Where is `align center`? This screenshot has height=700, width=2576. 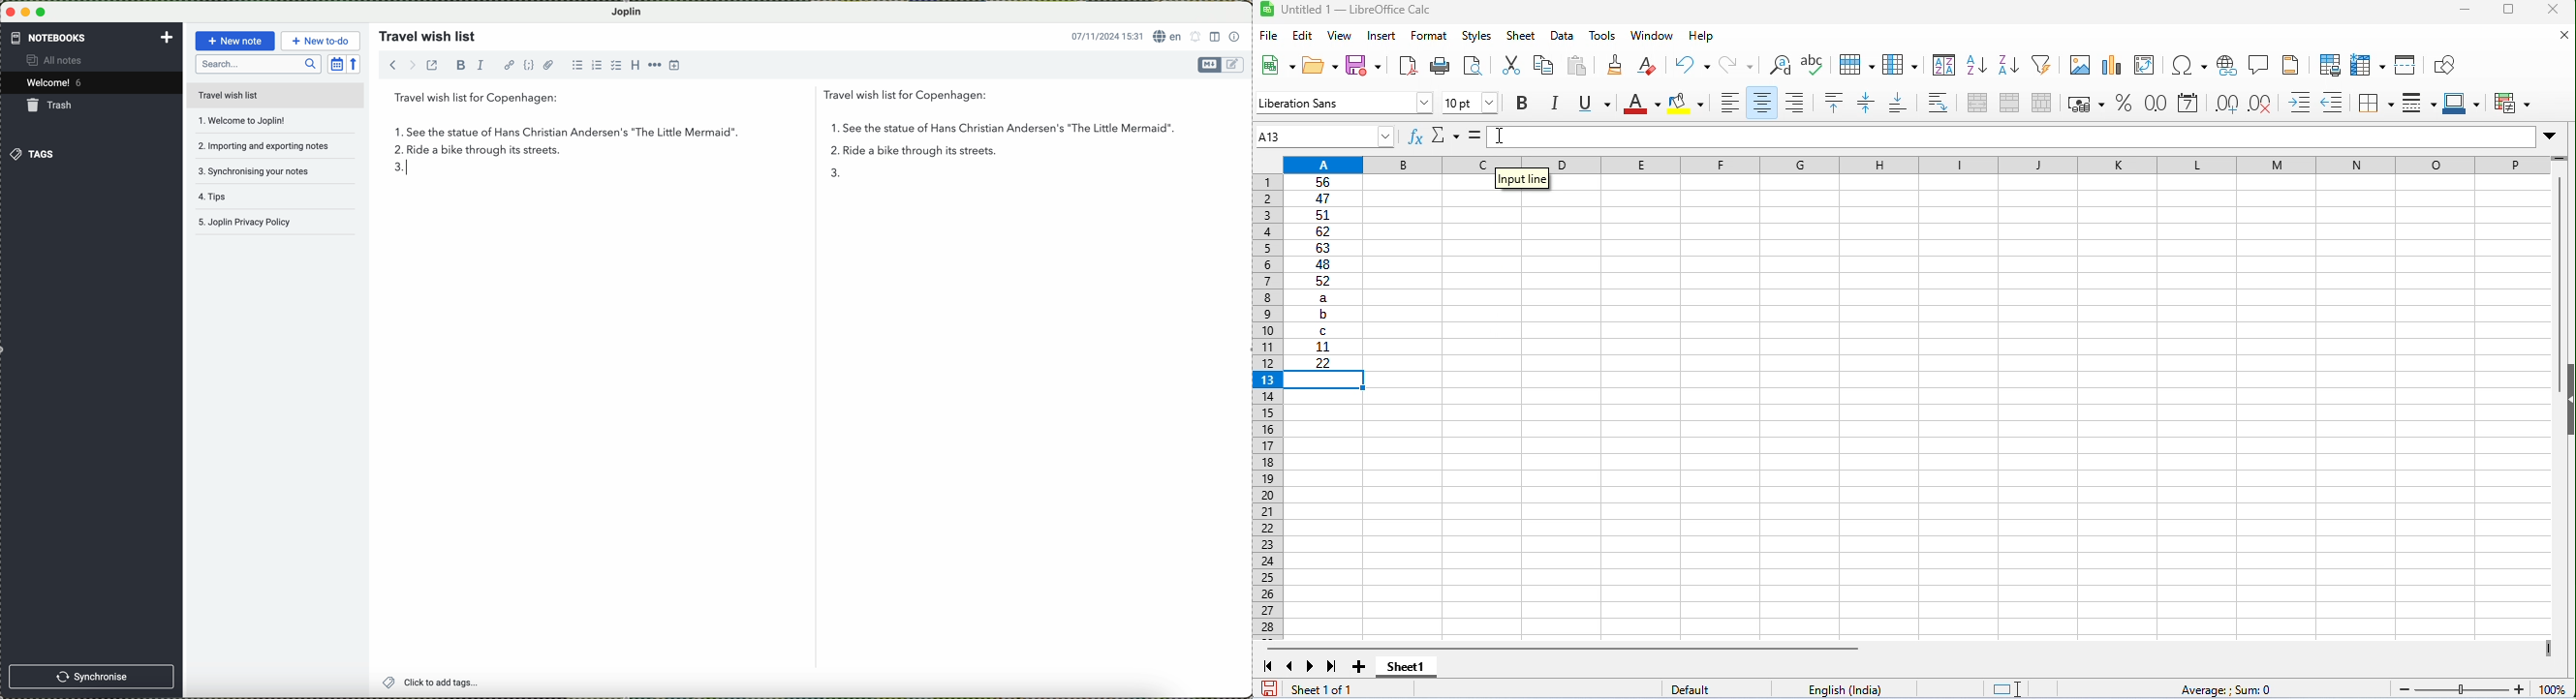
align center is located at coordinates (1760, 103).